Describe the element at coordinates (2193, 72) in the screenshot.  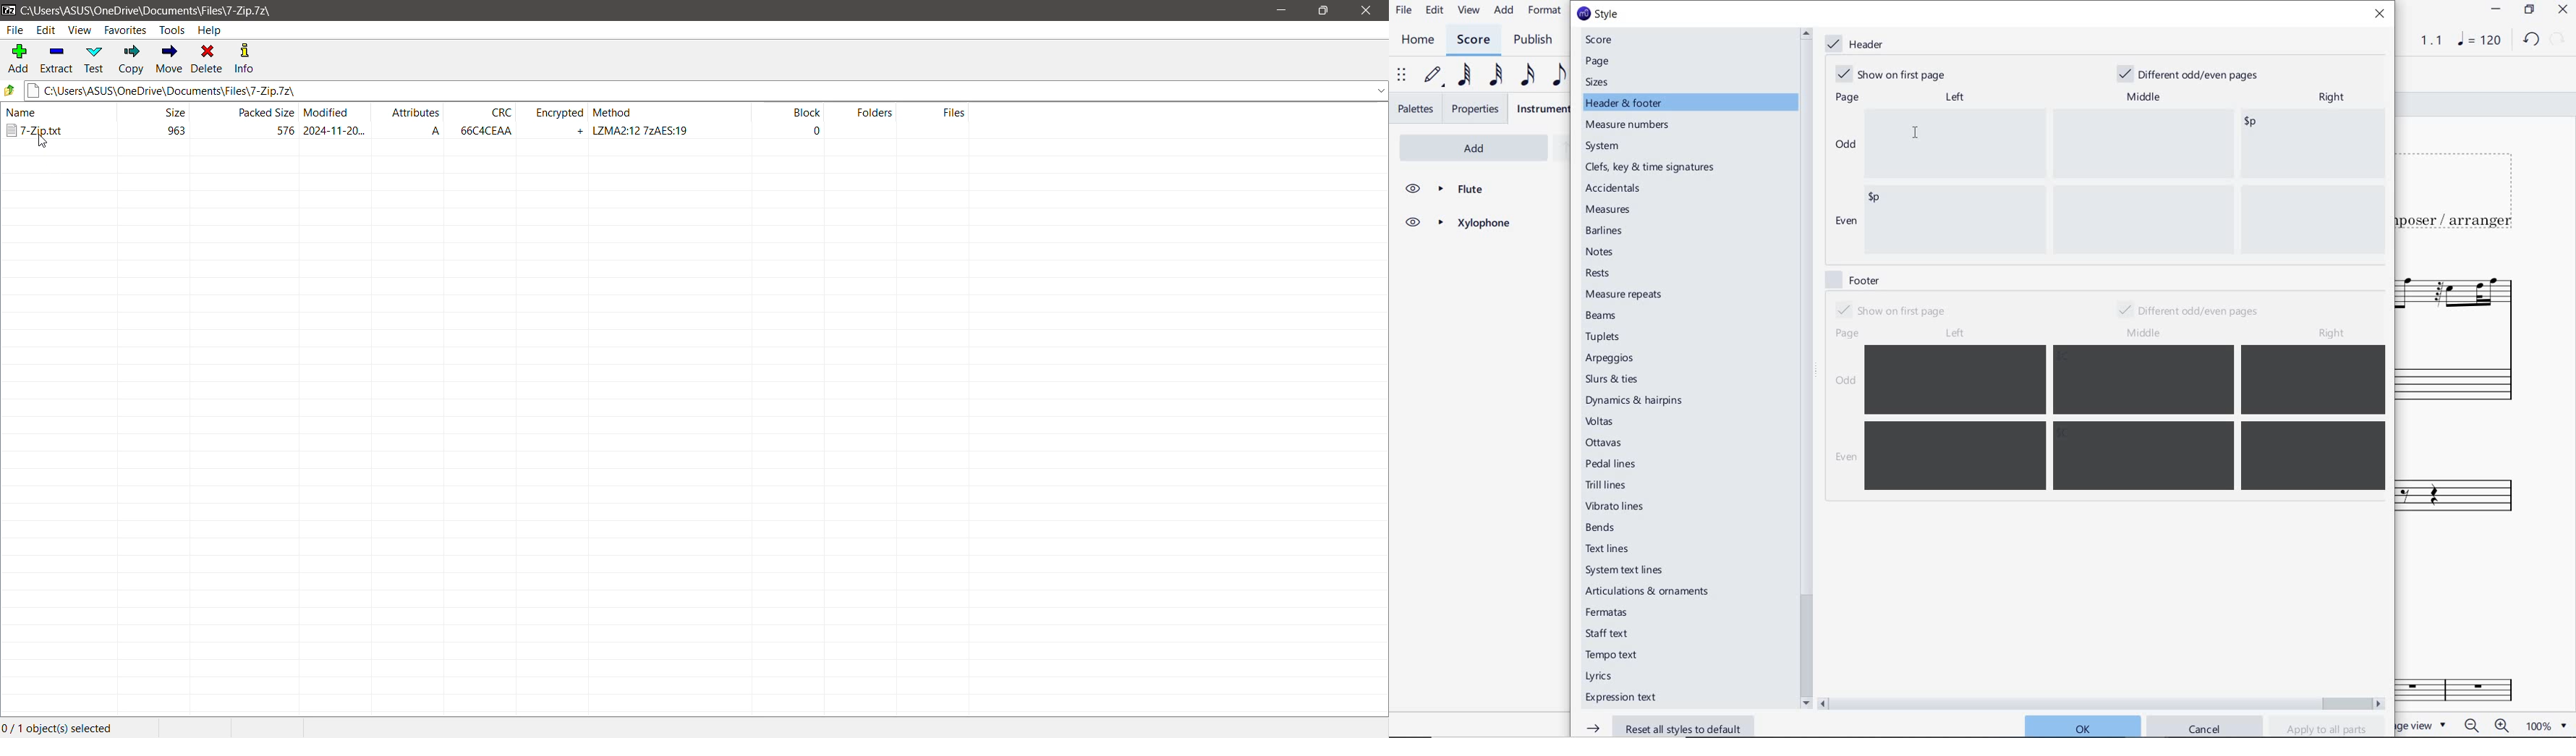
I see `different odd/even pages` at that location.